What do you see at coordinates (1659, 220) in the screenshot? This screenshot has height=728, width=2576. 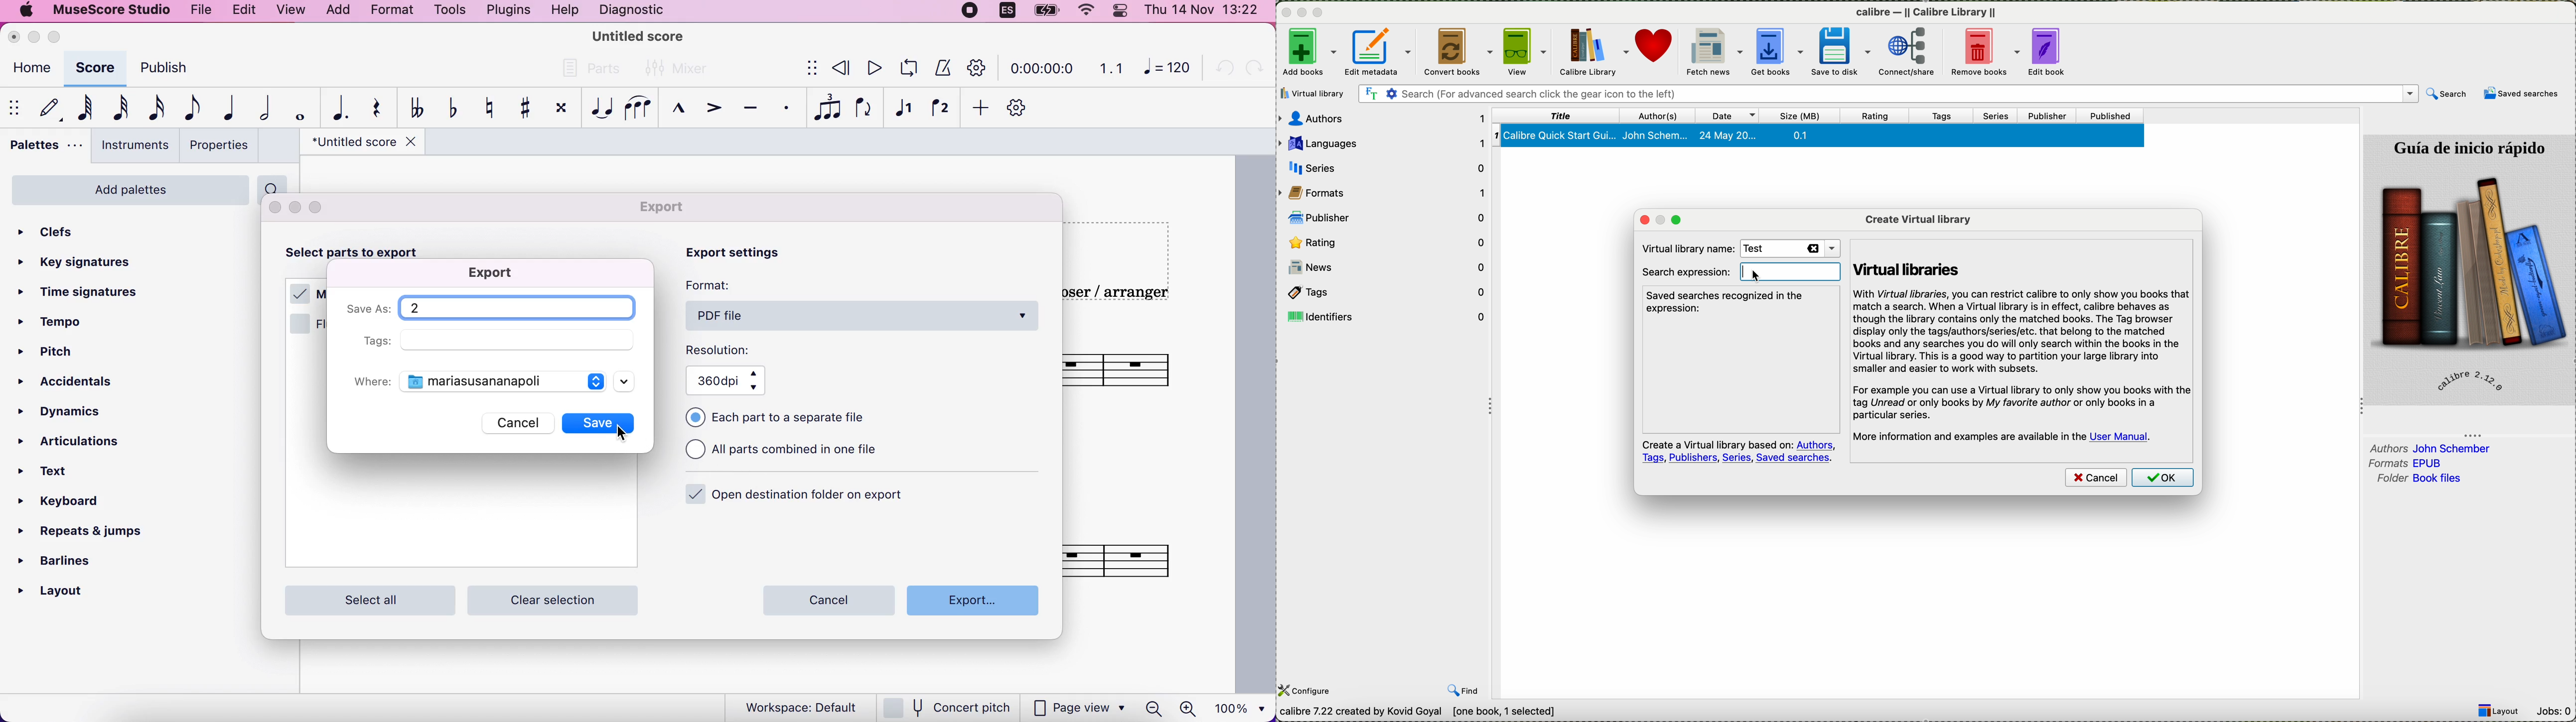 I see `minimze` at bounding box center [1659, 220].